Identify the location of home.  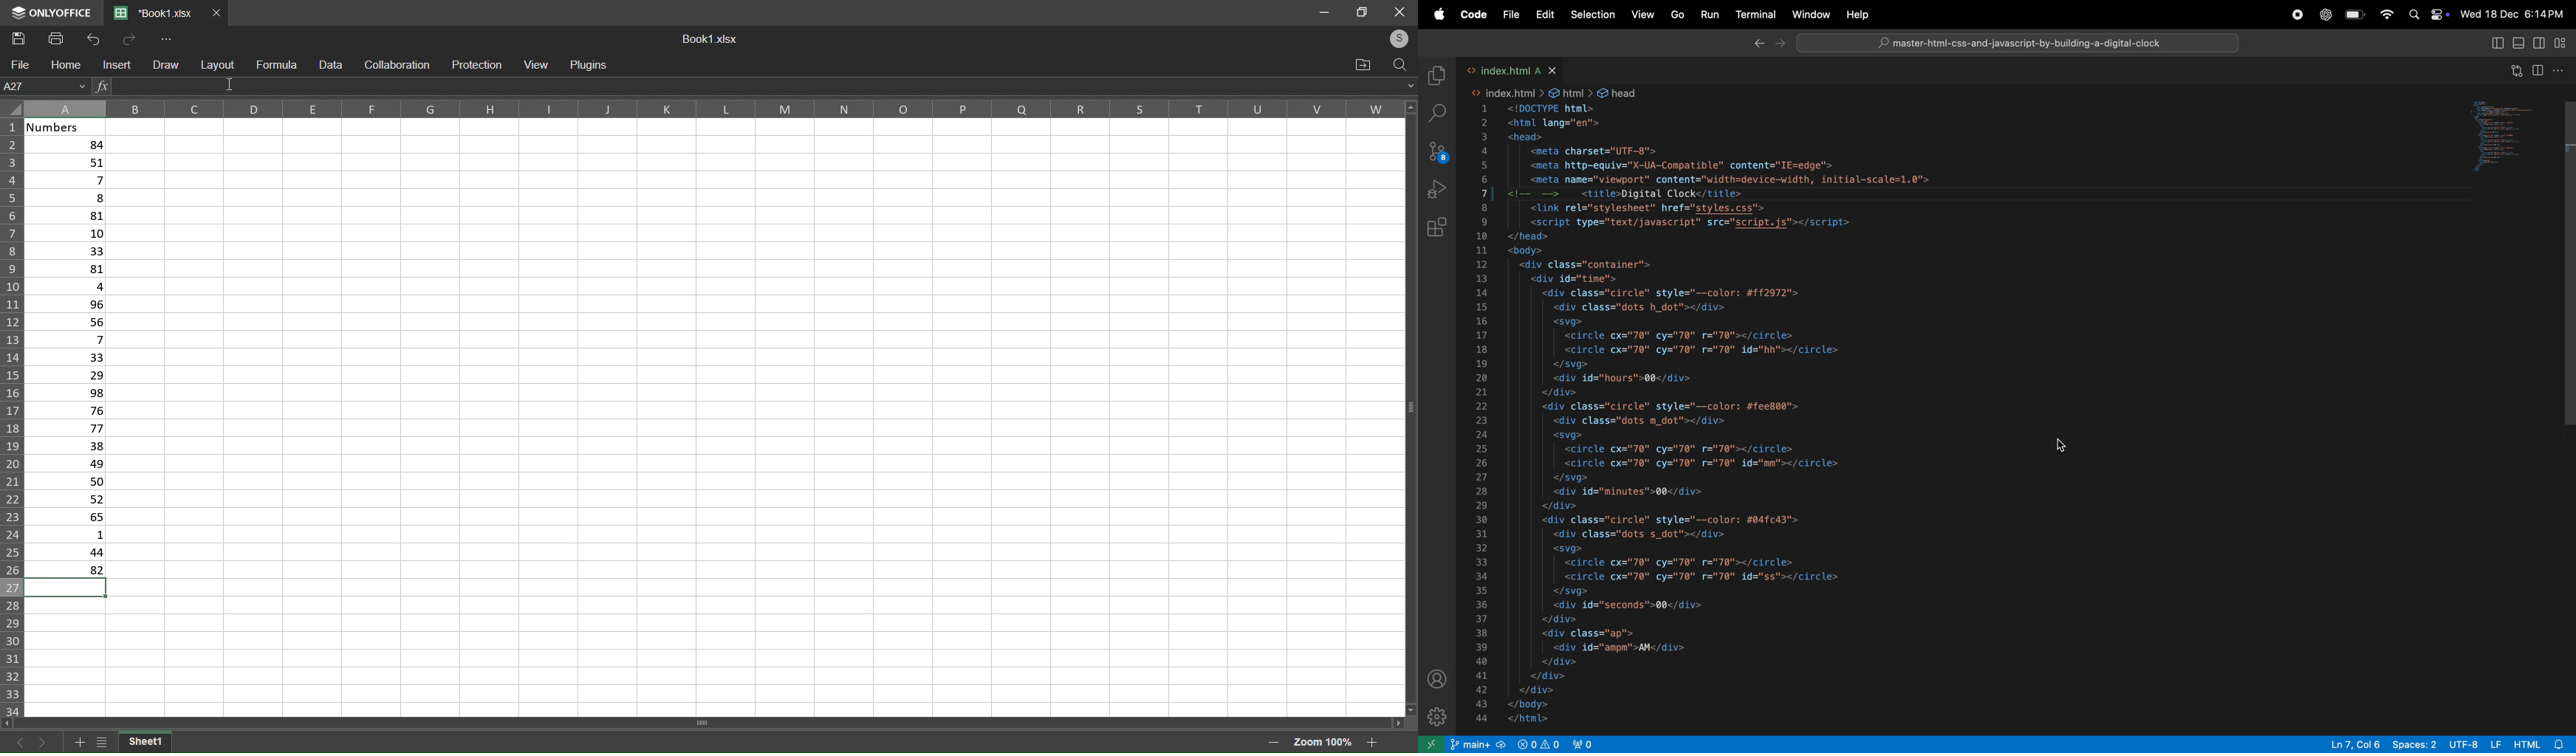
(65, 63).